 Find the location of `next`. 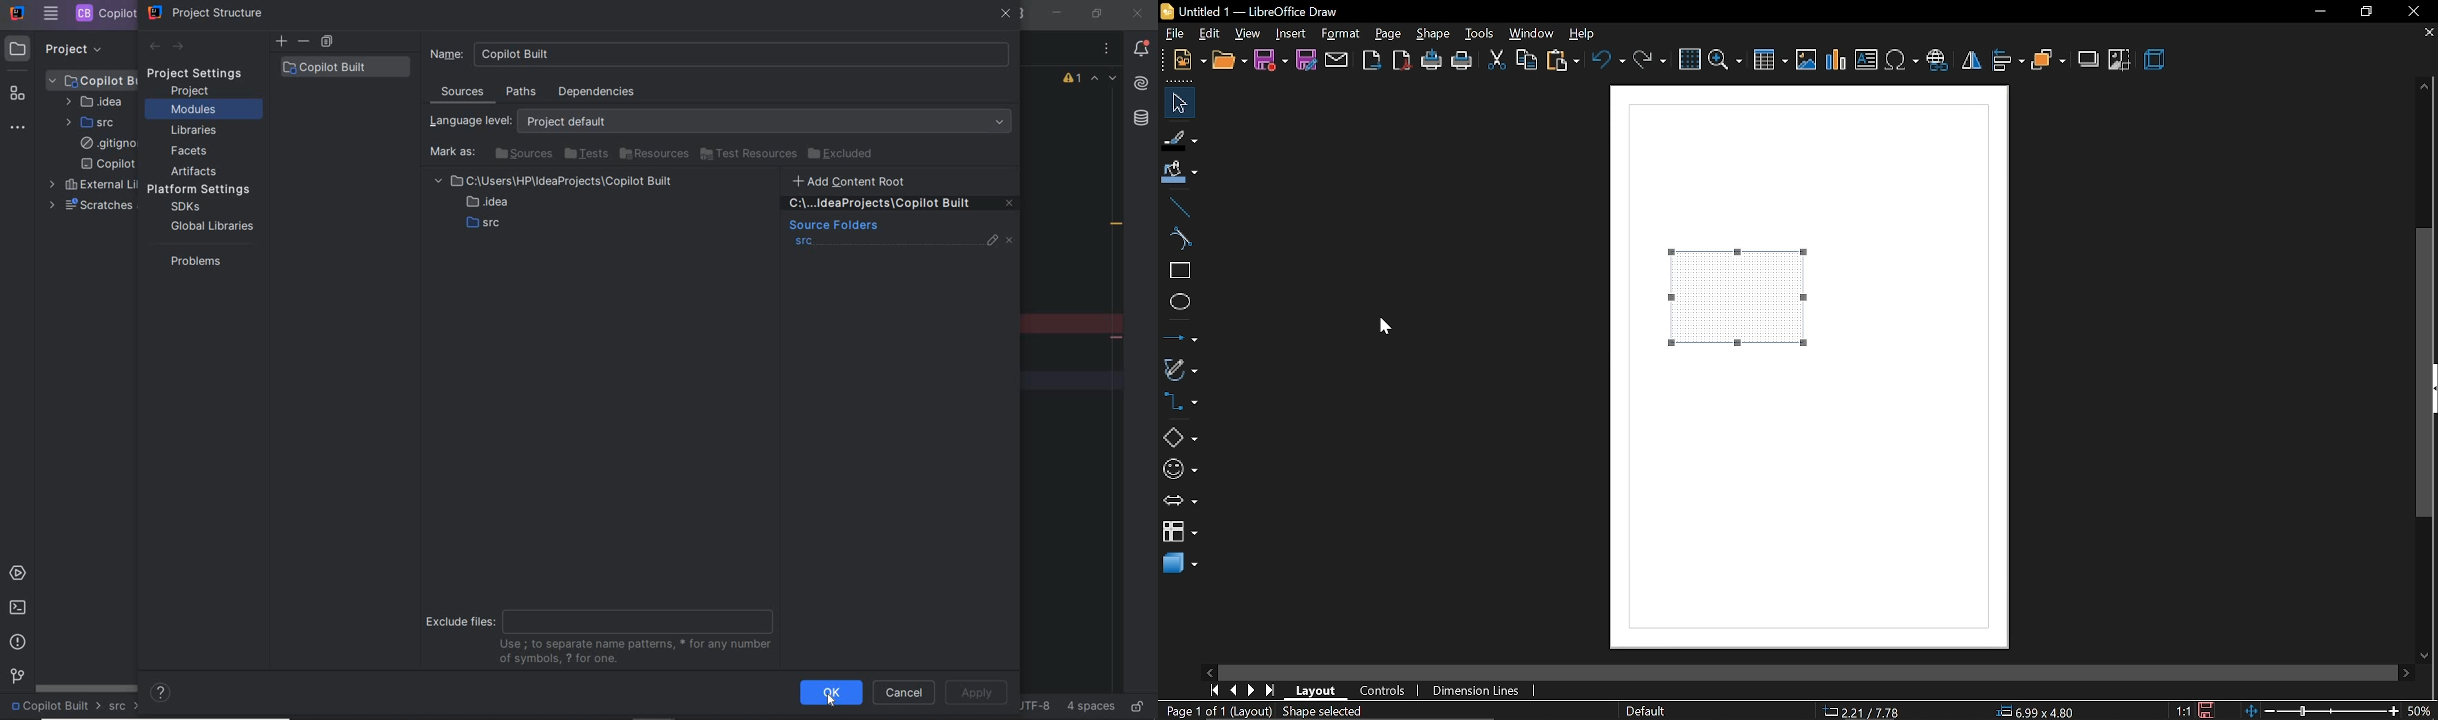

next is located at coordinates (179, 48).